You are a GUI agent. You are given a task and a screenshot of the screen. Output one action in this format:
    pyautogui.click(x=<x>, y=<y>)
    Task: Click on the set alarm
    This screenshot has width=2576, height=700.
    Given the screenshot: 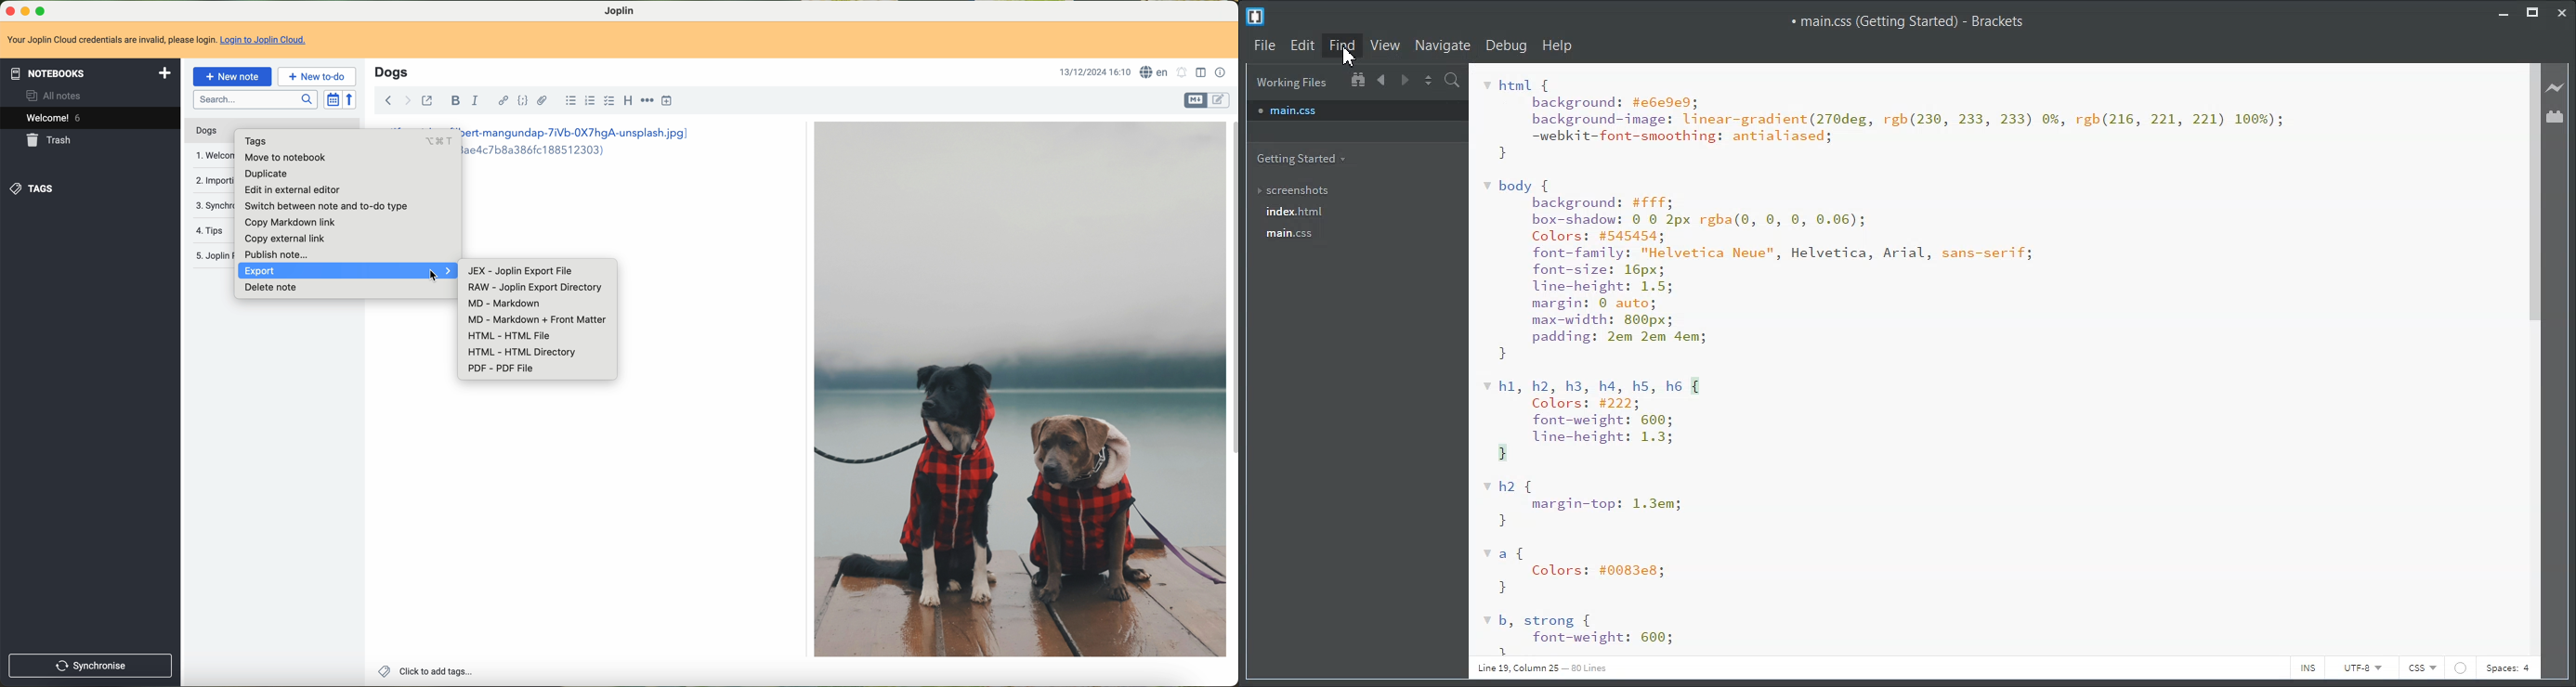 What is the action you would take?
    pyautogui.click(x=1182, y=72)
    